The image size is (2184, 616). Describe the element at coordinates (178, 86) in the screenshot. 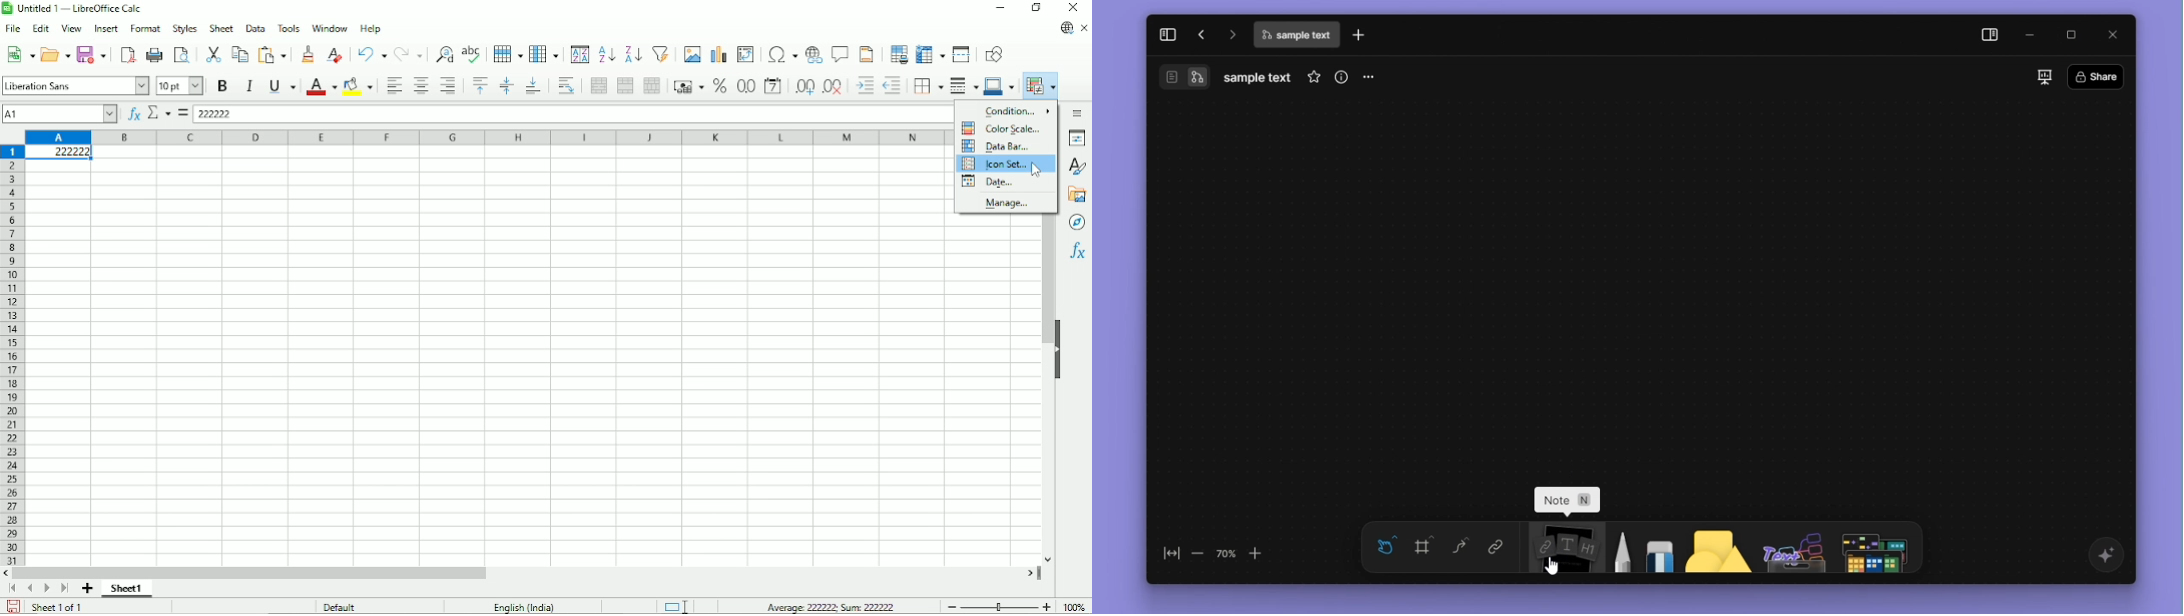

I see `Font size` at that location.